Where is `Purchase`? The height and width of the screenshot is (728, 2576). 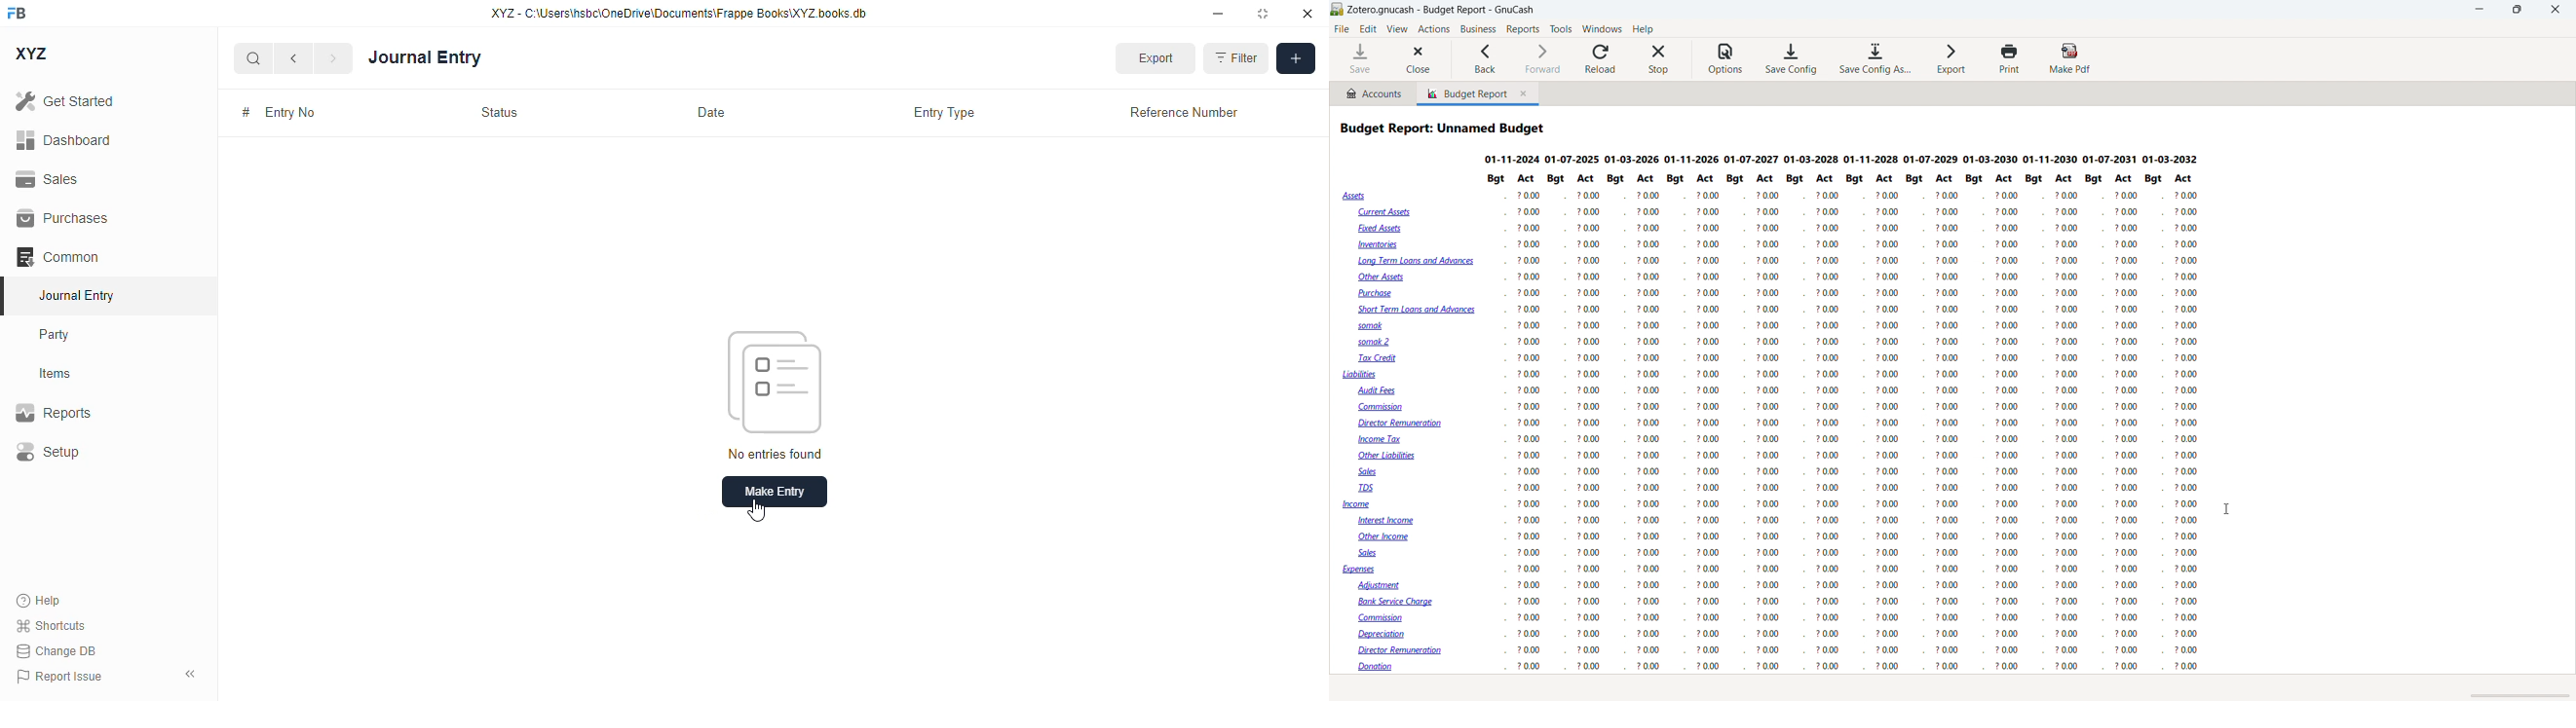 Purchase is located at coordinates (1378, 293).